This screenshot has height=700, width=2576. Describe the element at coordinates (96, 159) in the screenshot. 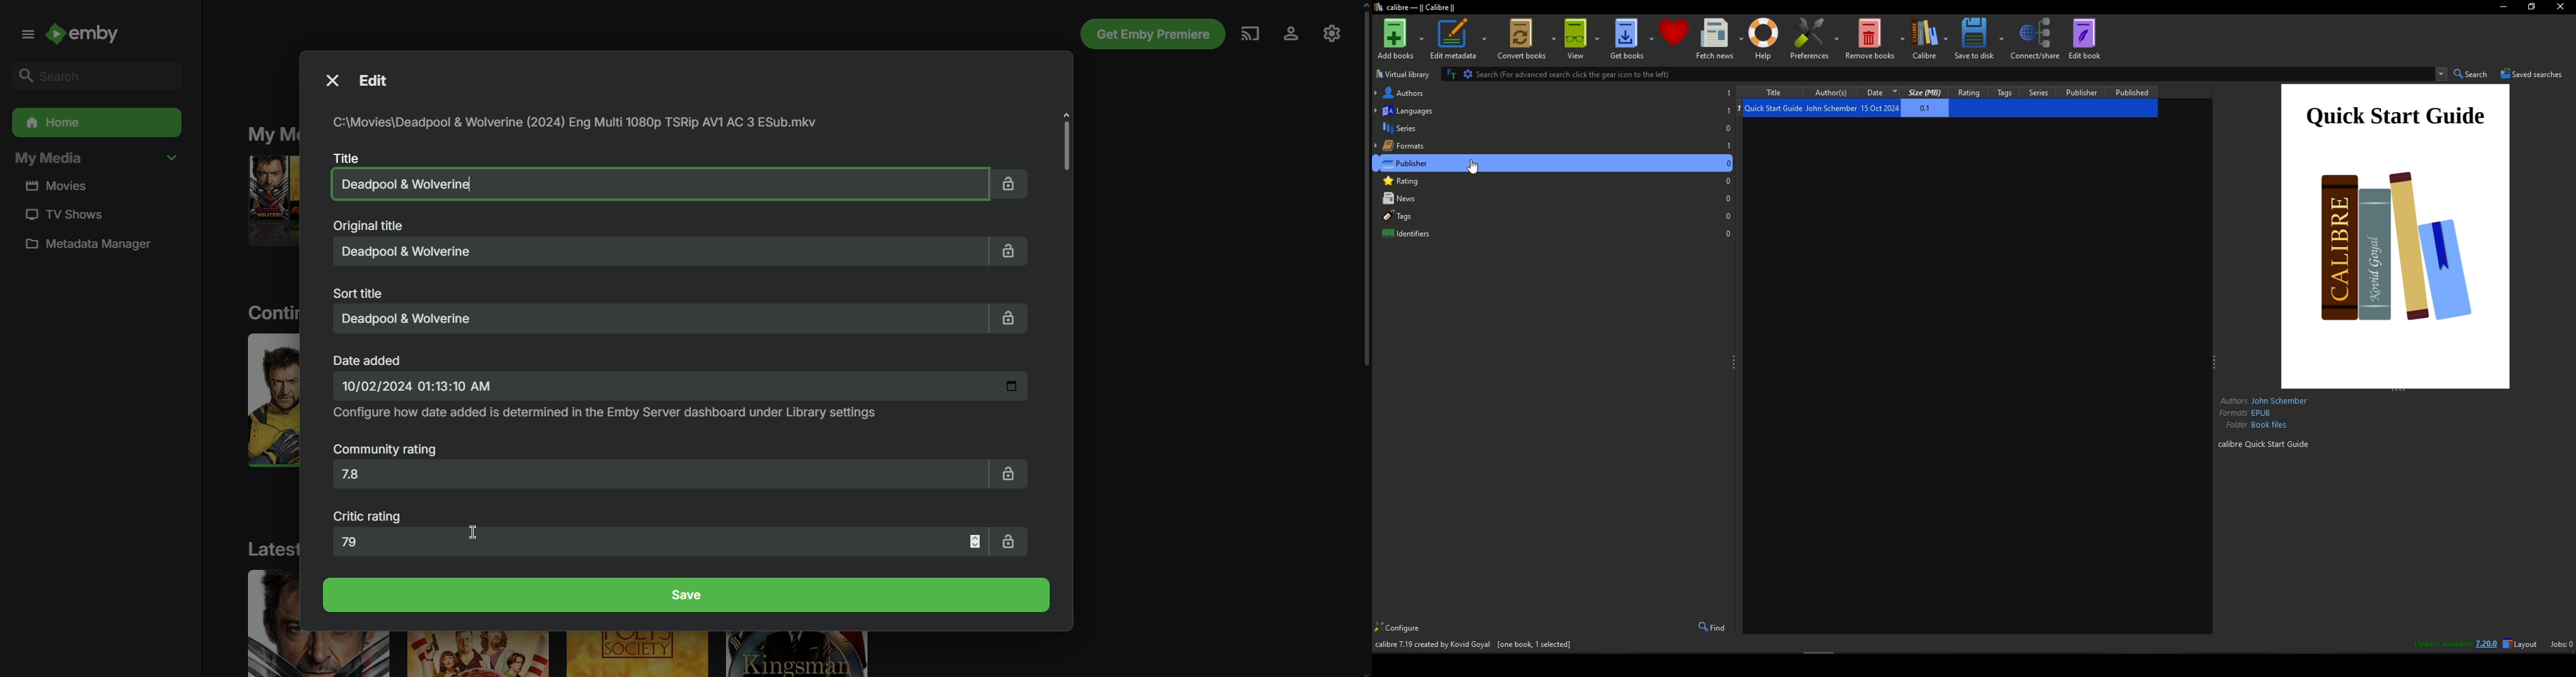

I see `My Media` at that location.